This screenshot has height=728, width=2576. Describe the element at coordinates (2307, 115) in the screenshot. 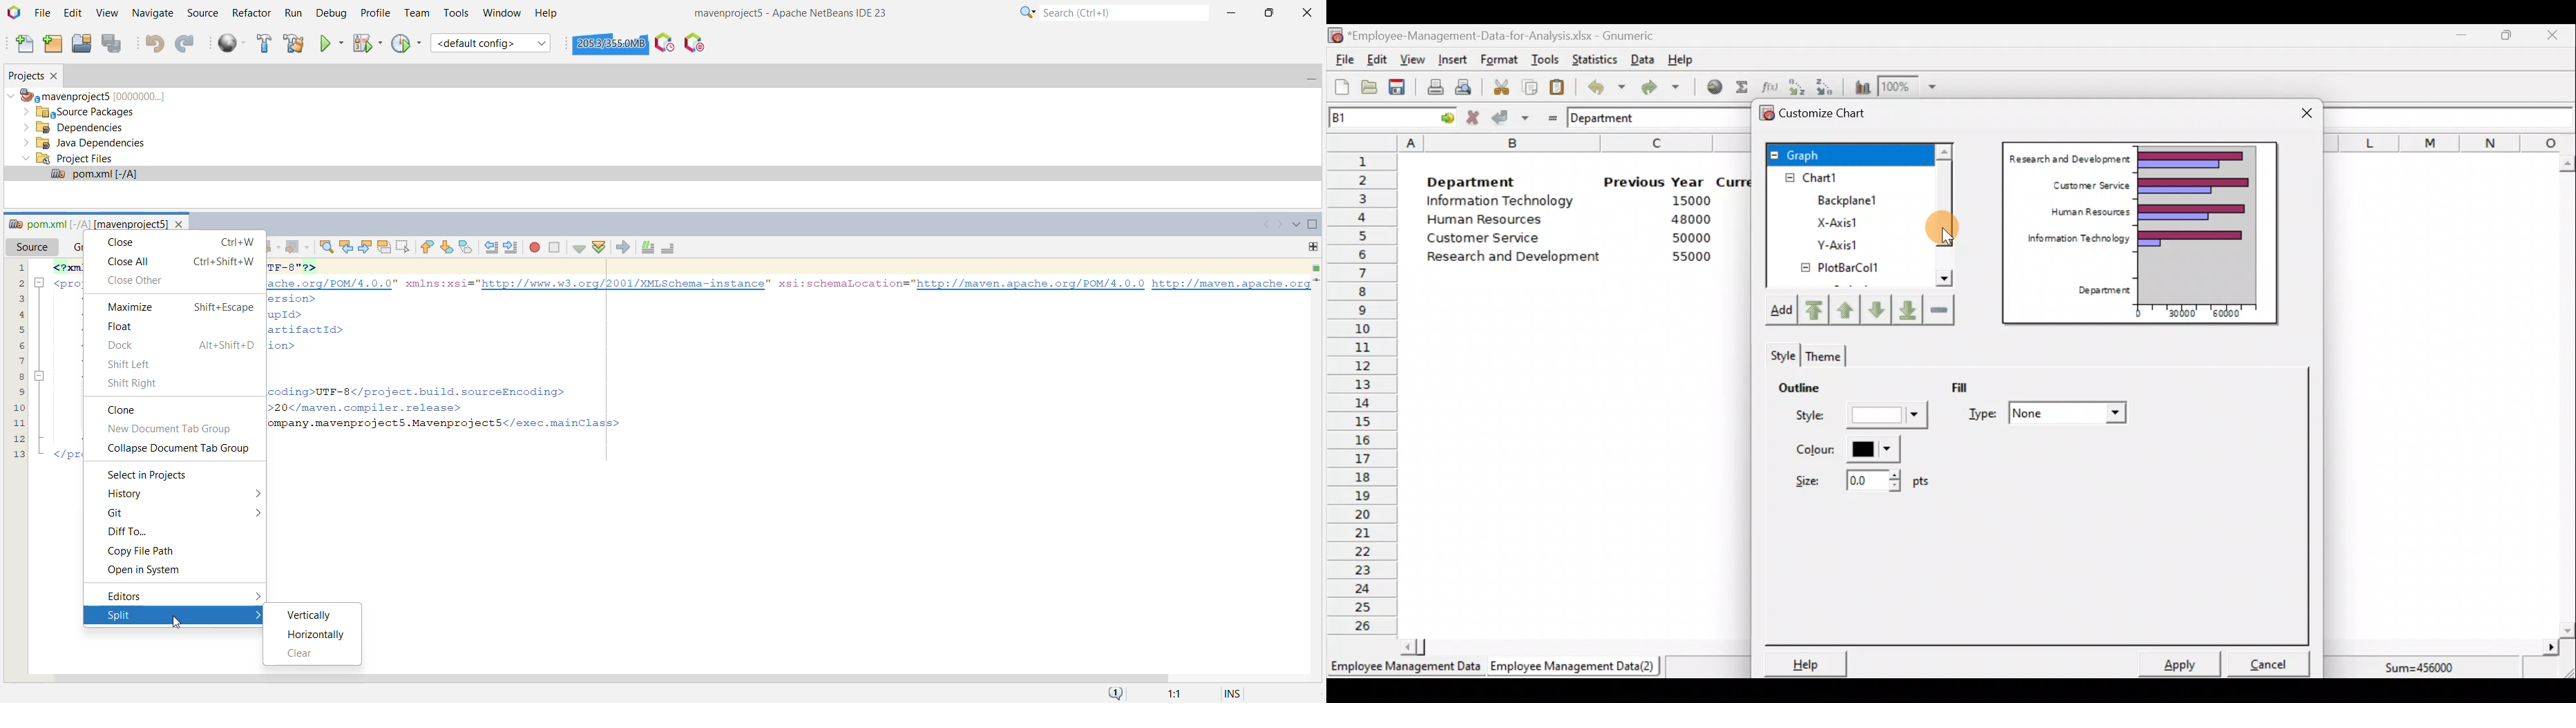

I see `Close` at that location.